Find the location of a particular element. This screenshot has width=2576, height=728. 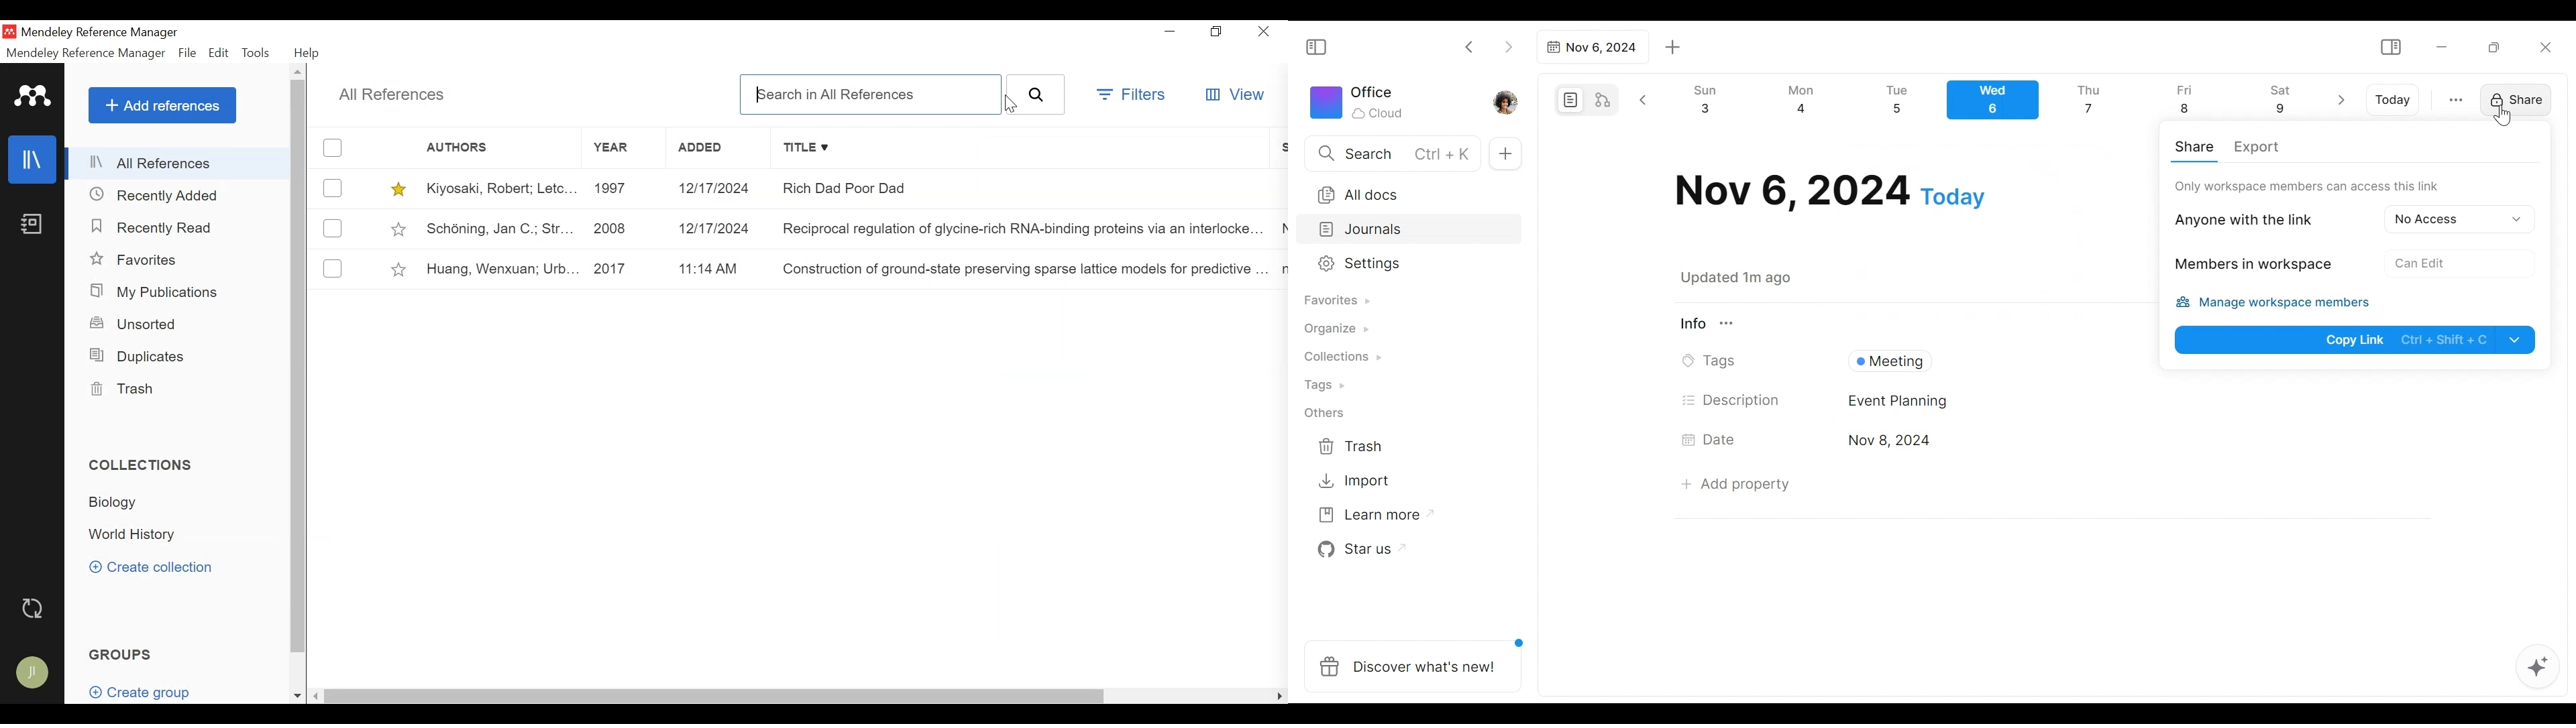

12/17/2024 is located at coordinates (719, 188).